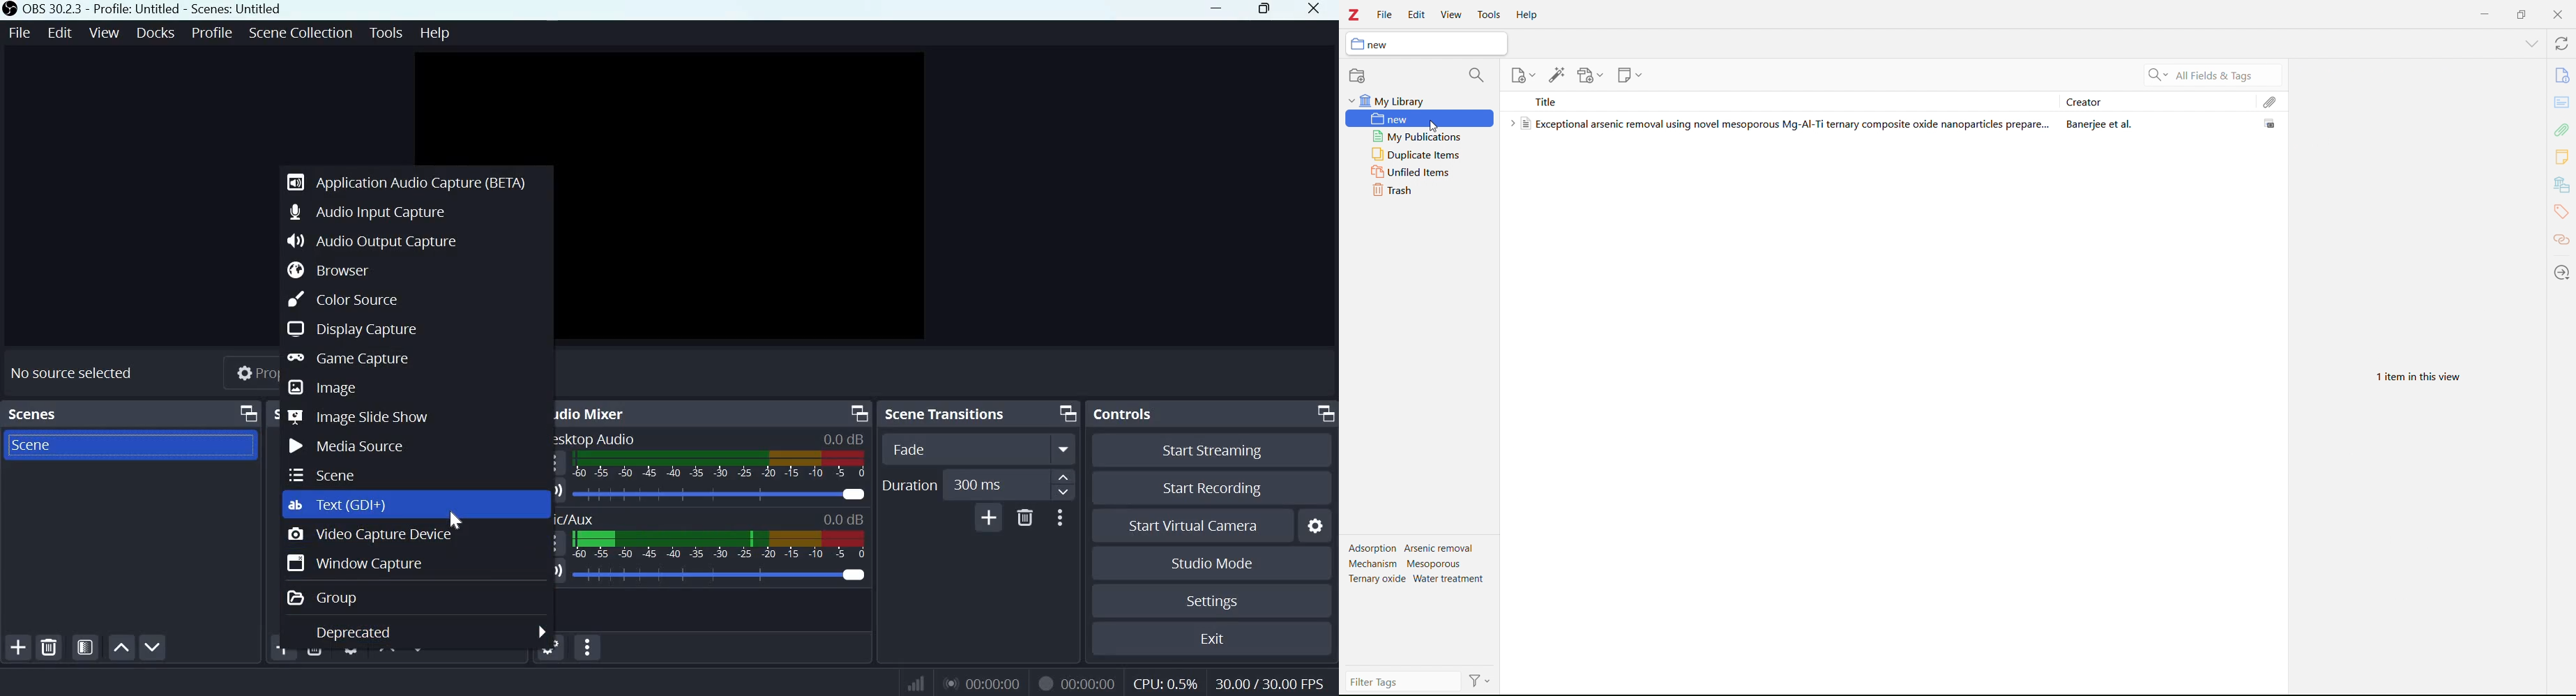 This screenshot has height=700, width=2576. I want to click on Minimize, so click(1217, 10).